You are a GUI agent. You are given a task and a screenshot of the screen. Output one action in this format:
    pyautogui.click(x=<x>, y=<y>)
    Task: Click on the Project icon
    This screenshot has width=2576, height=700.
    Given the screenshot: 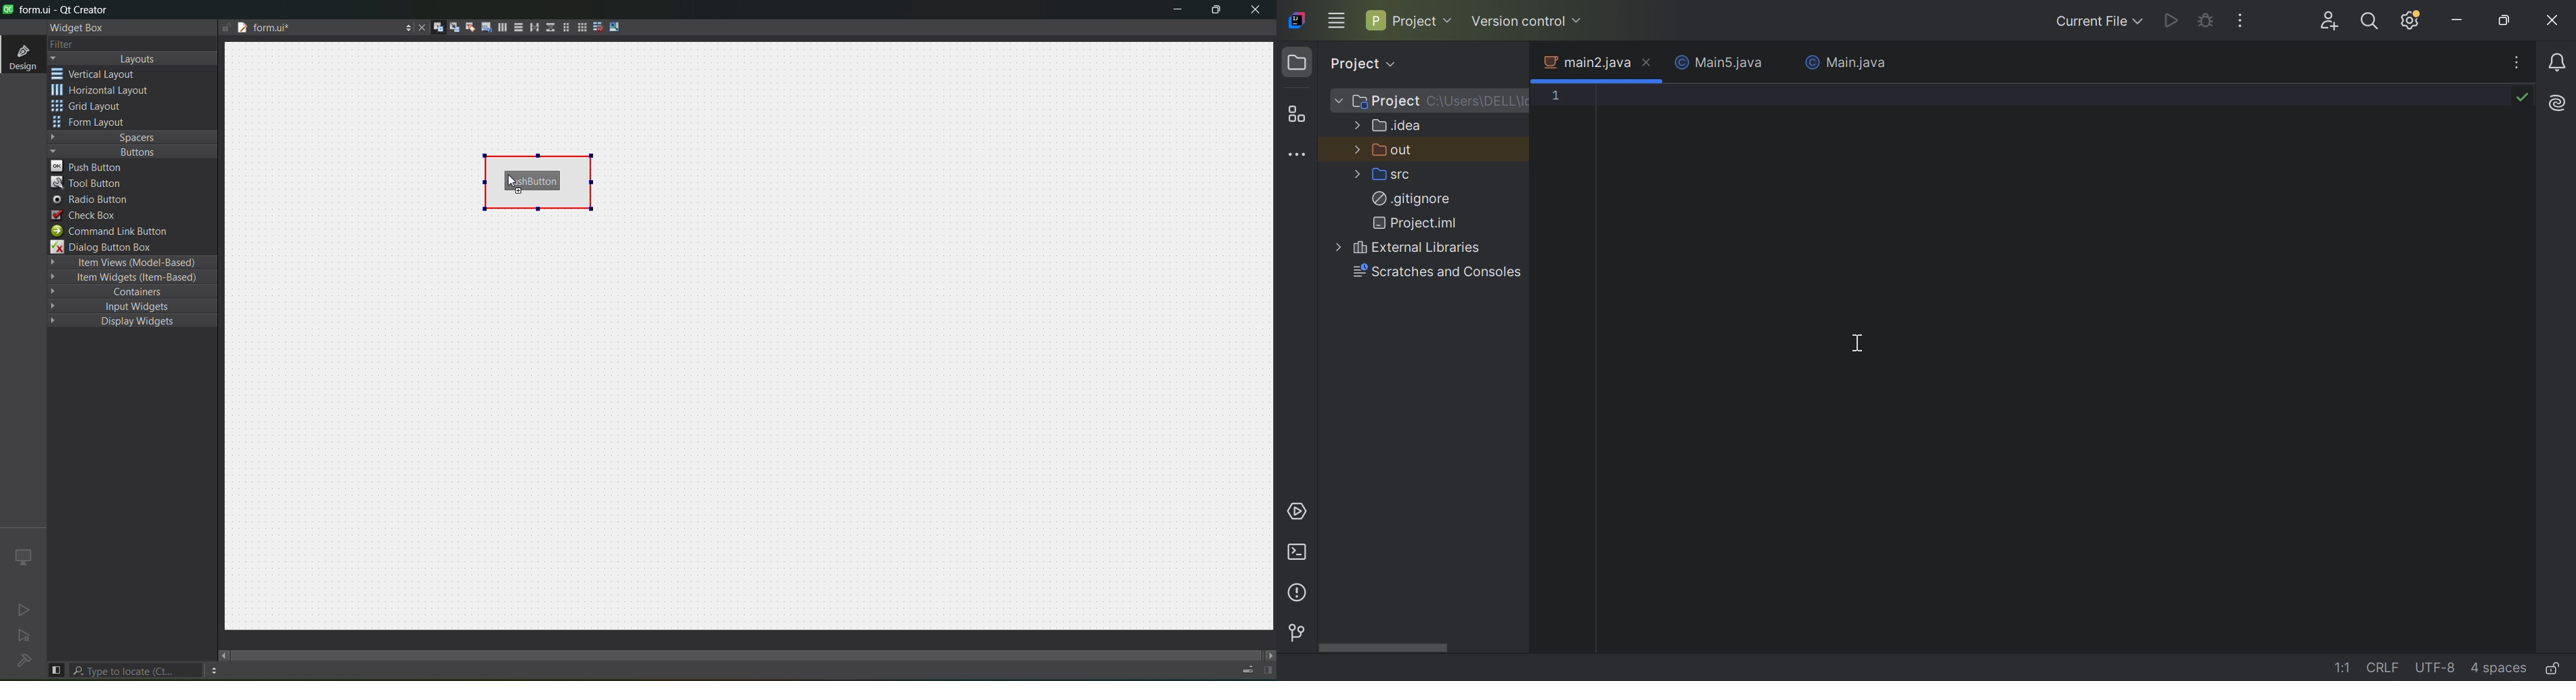 What is the action you would take?
    pyautogui.click(x=1297, y=62)
    